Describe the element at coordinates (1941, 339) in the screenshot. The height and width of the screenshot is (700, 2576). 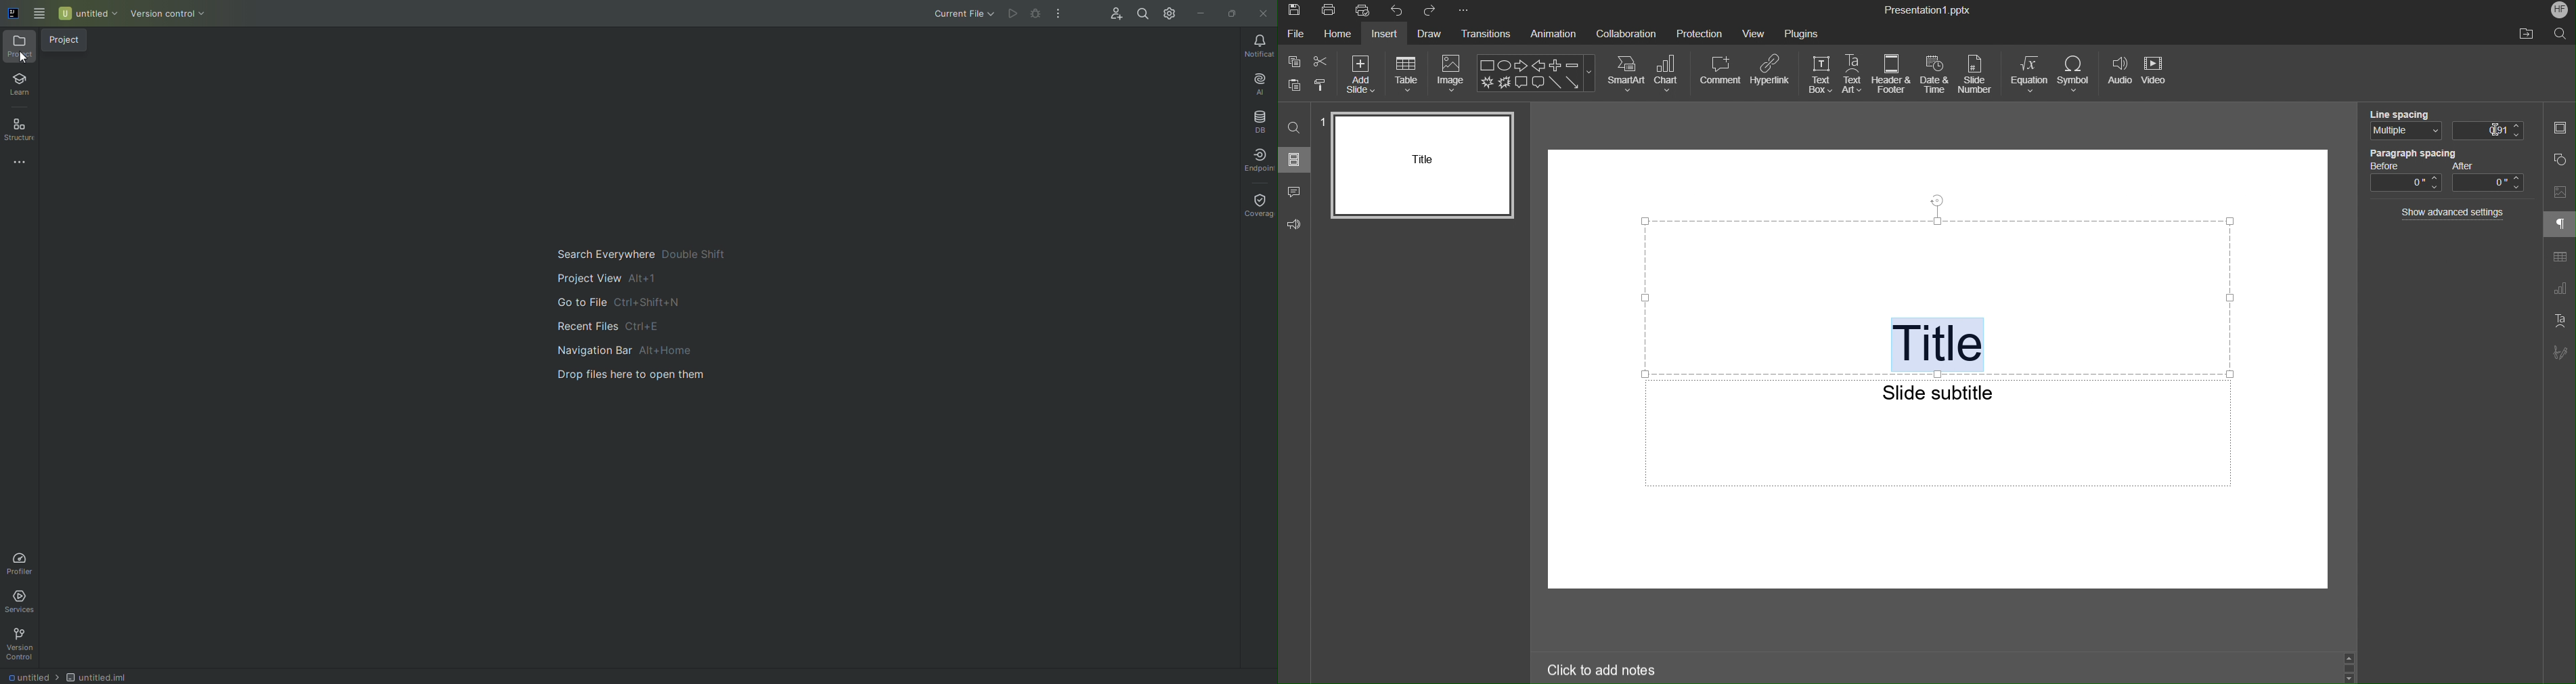
I see `Title` at that location.